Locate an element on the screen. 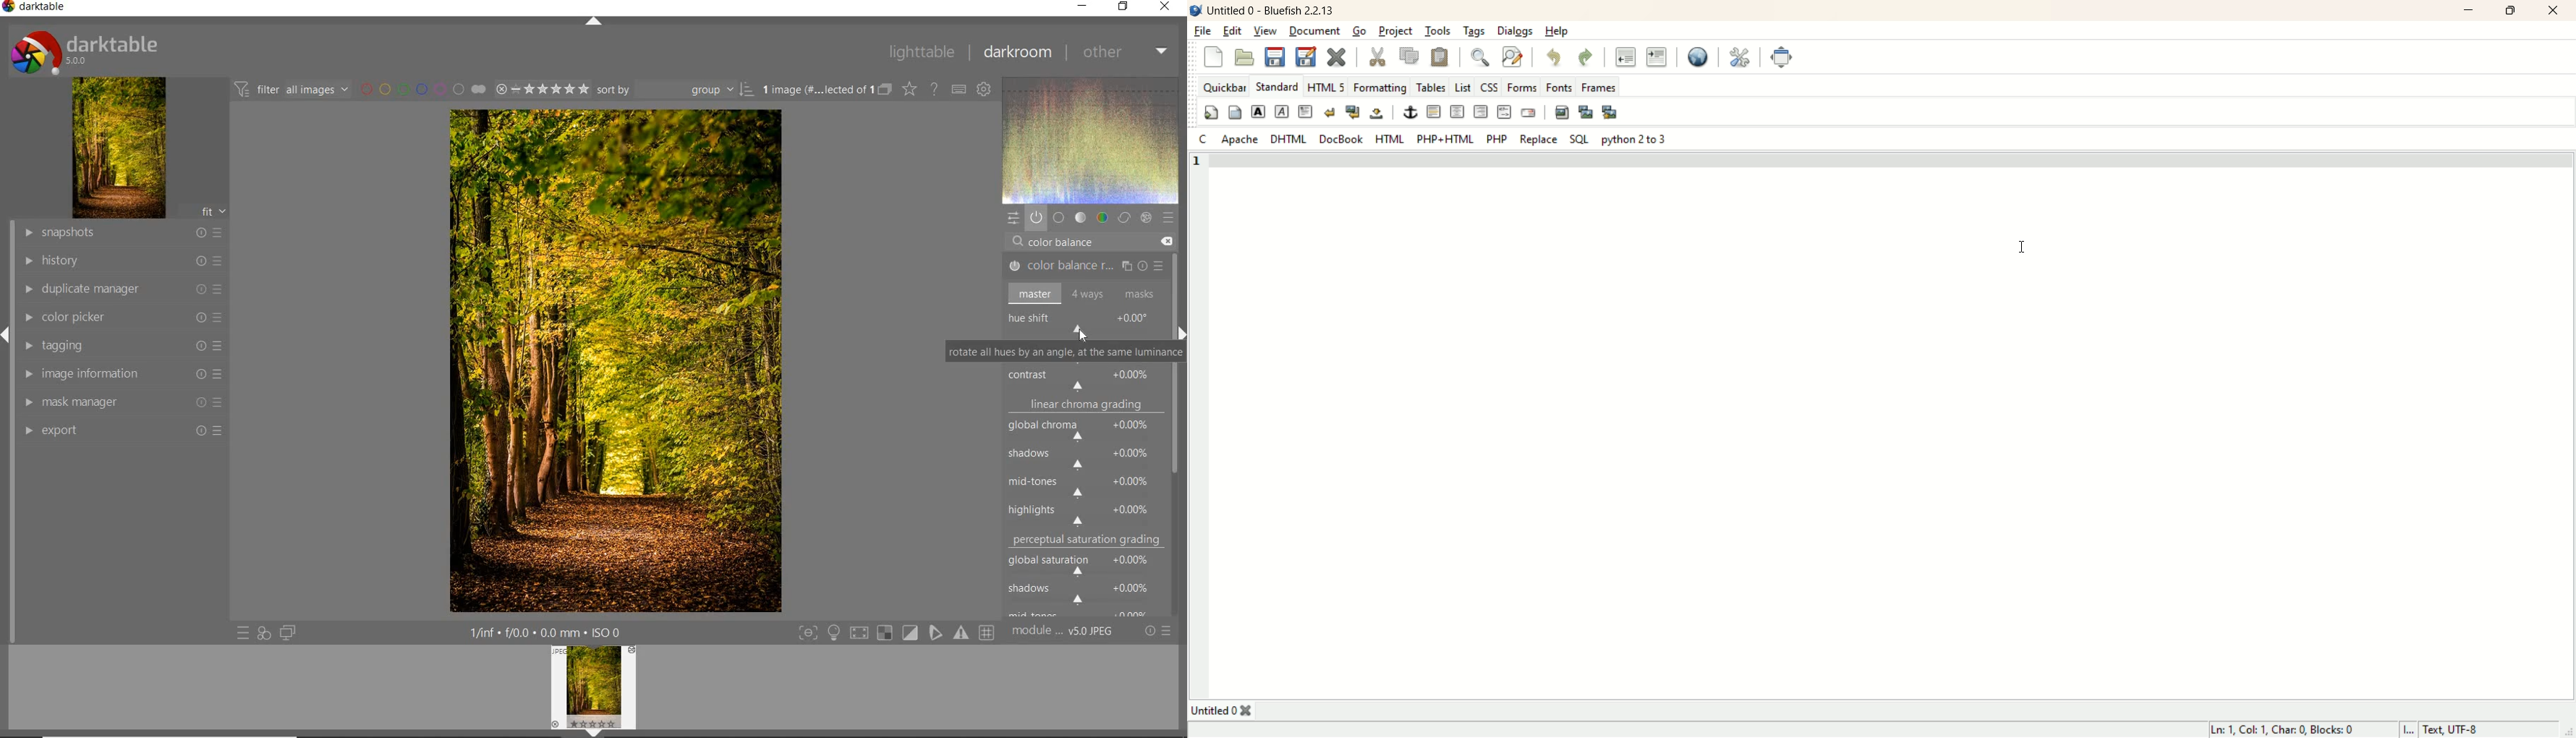 This screenshot has width=2576, height=756. new is located at coordinates (1214, 58).